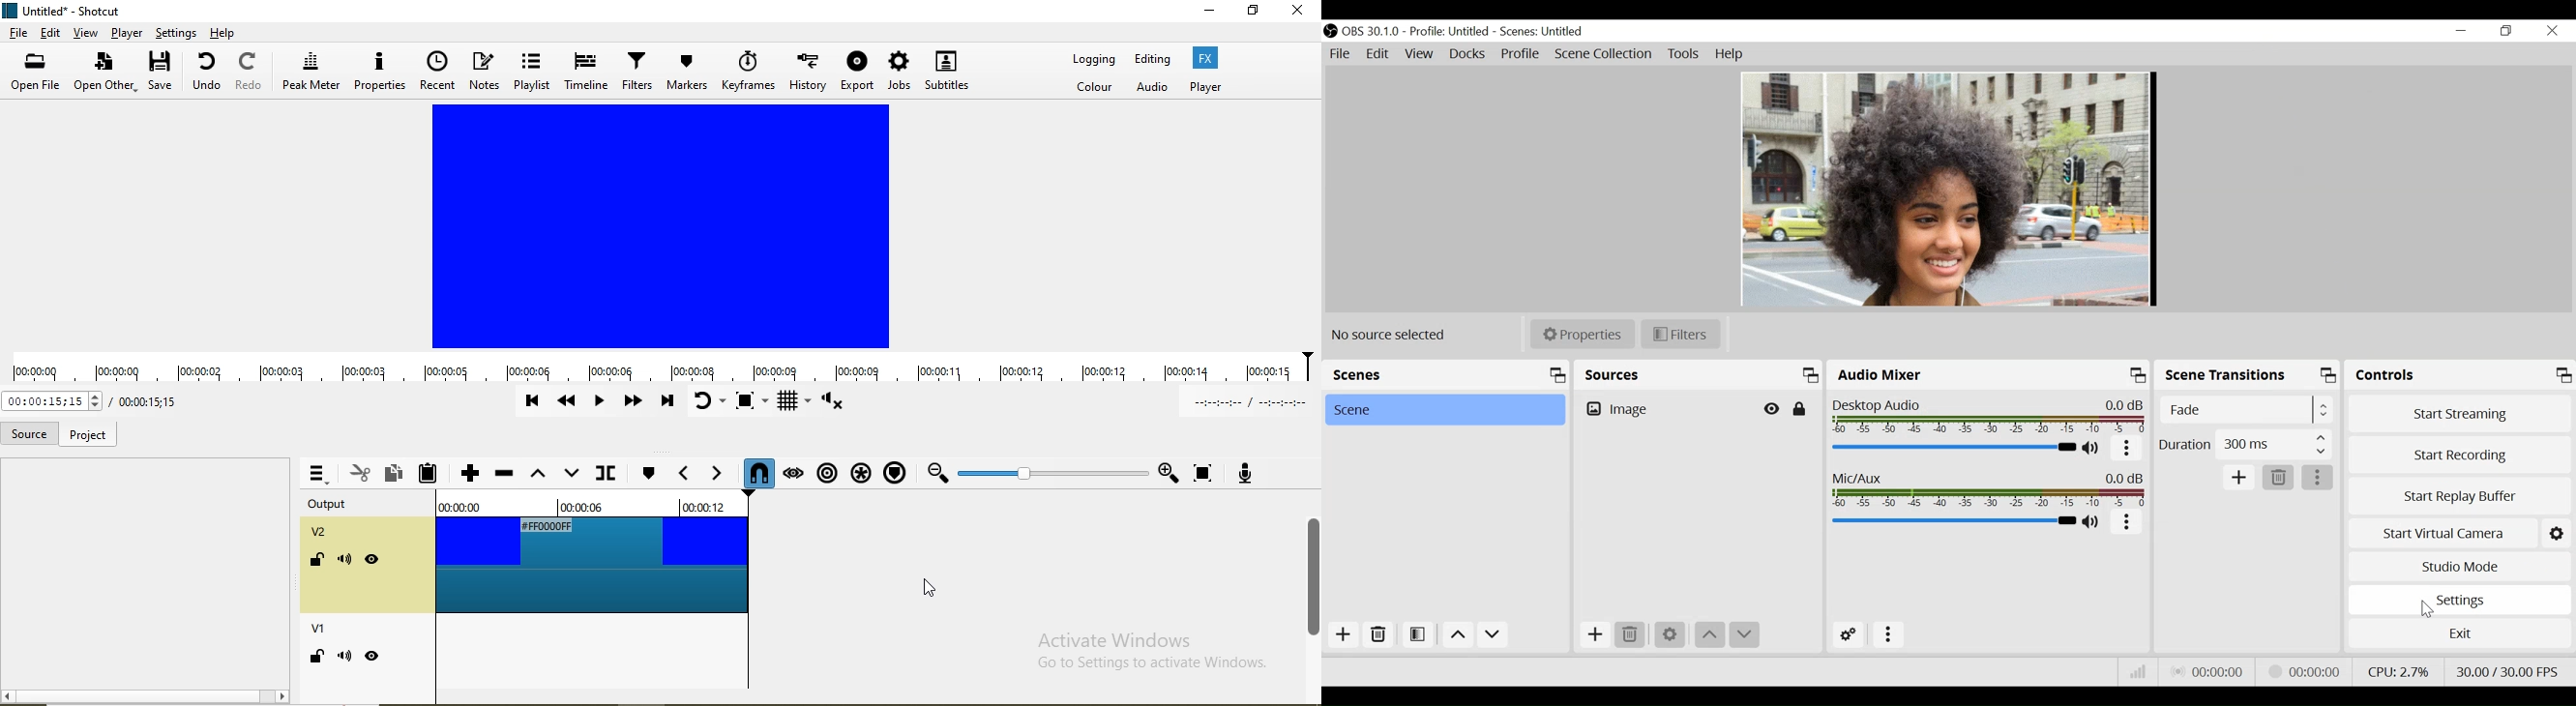 Image resolution: width=2576 pixels, height=728 pixels. Describe the element at coordinates (1393, 335) in the screenshot. I see `No Source Selected` at that location.